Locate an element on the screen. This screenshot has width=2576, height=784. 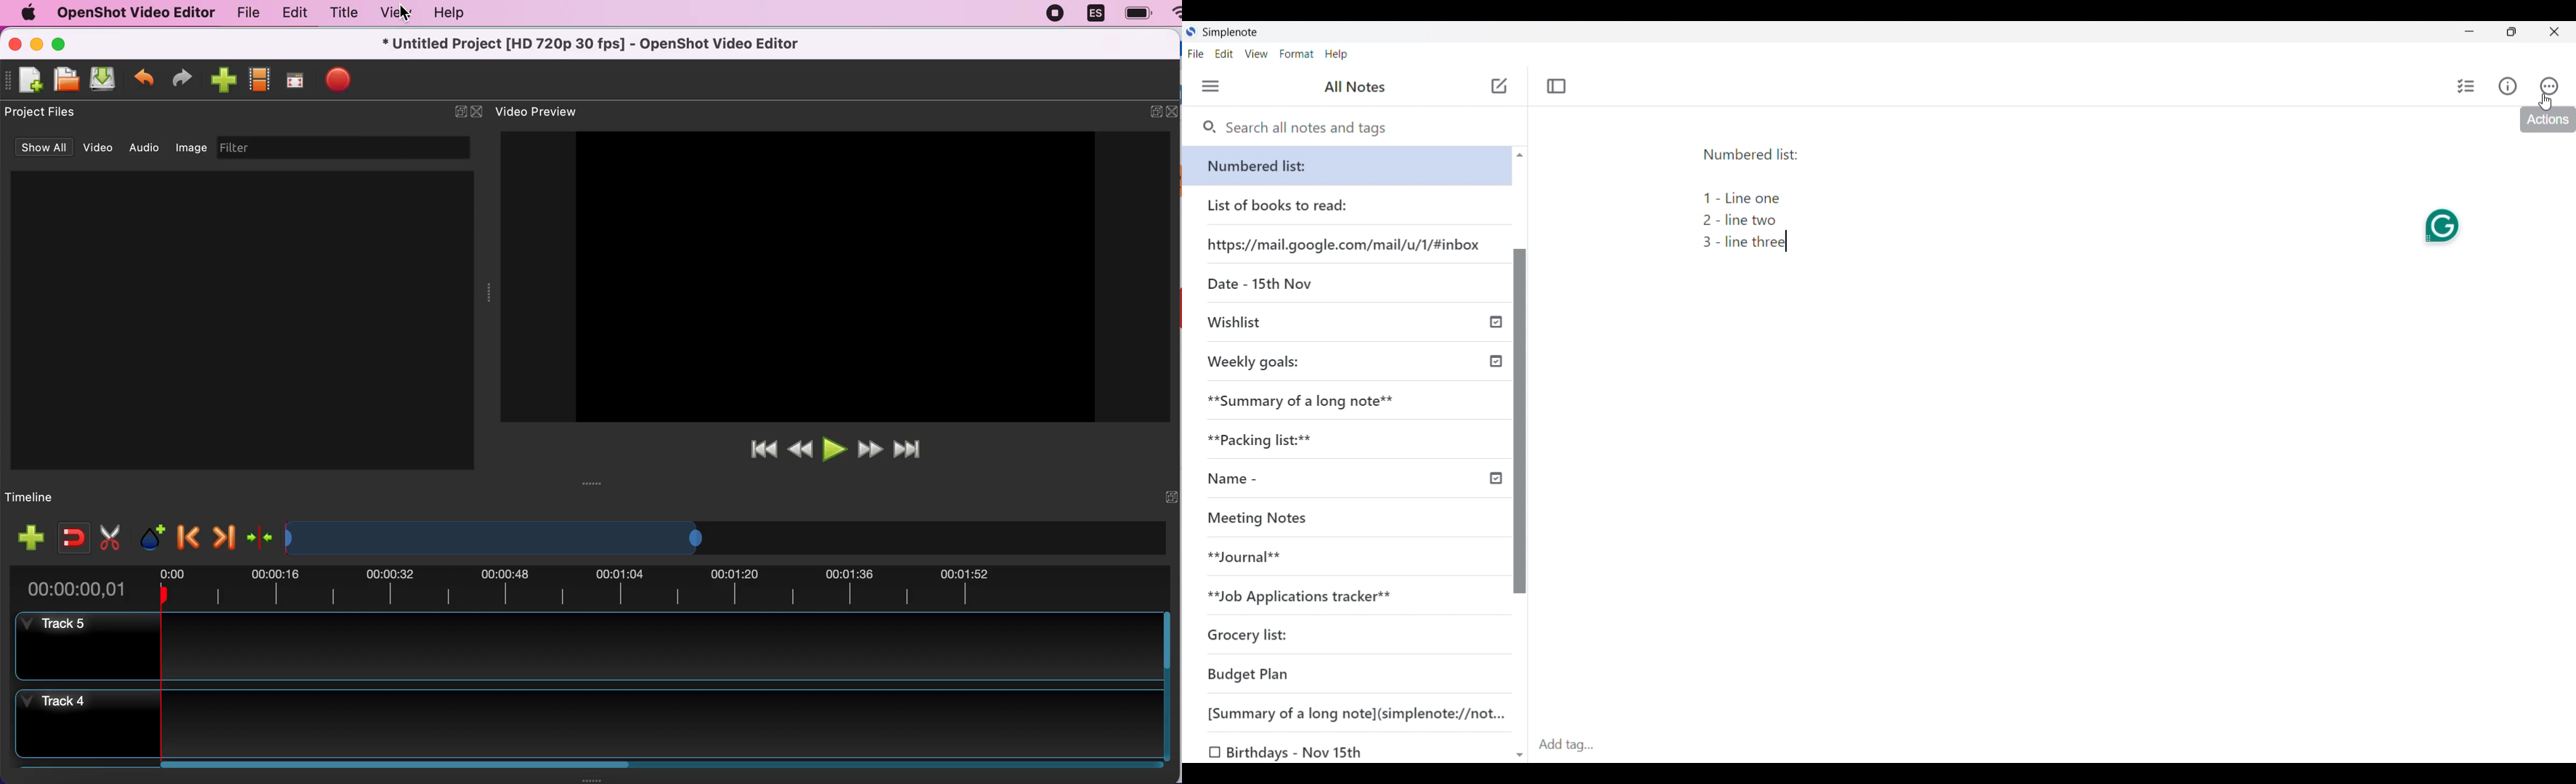
File menu is located at coordinates (1196, 54).